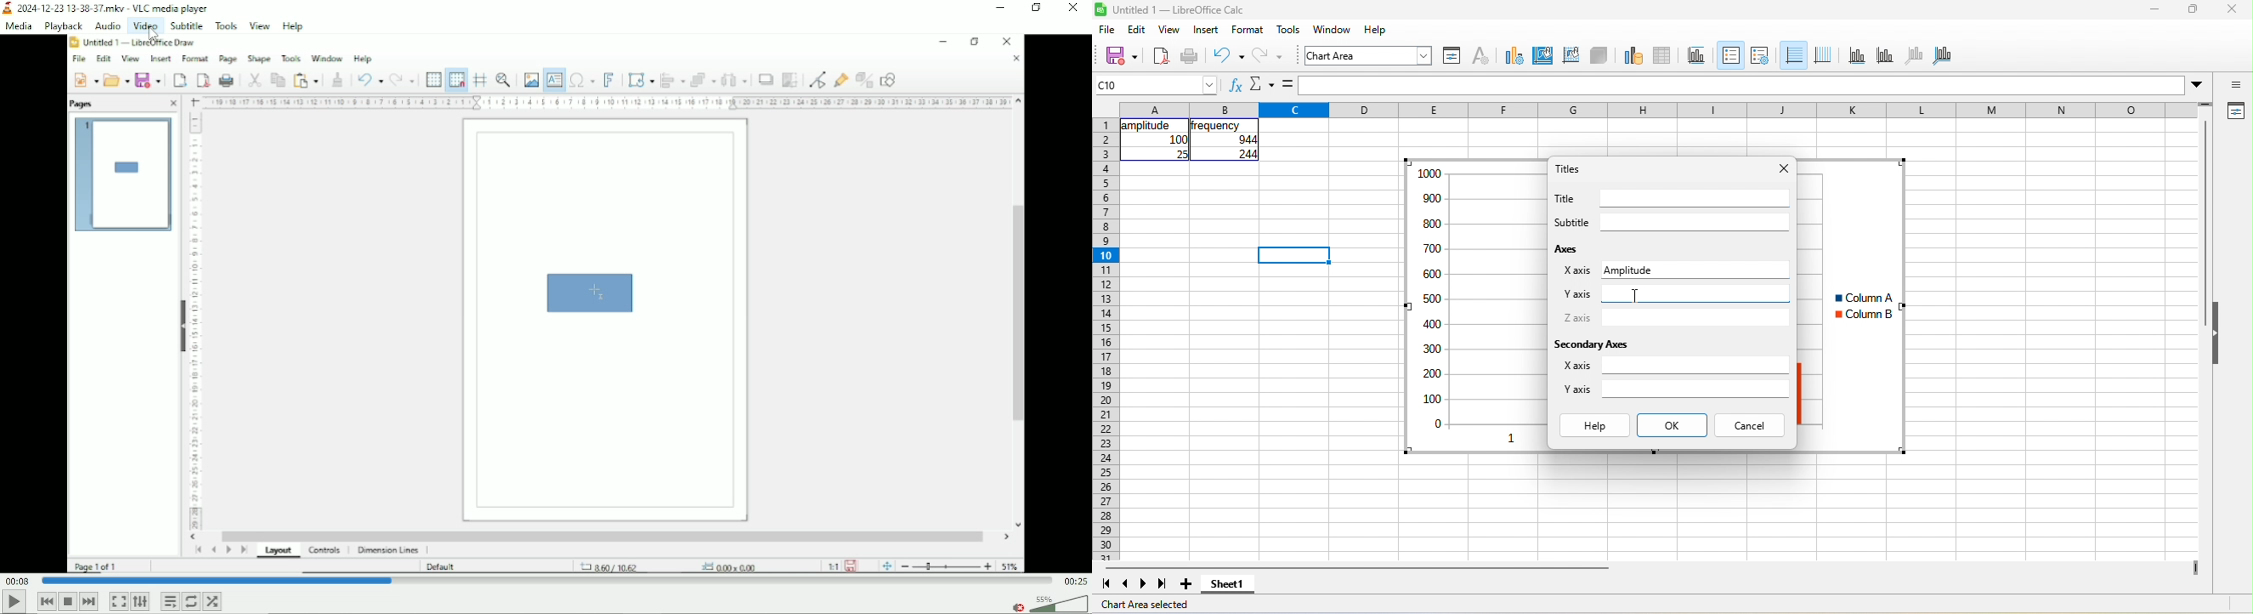  What do you see at coordinates (1636, 296) in the screenshot?
I see `Cursor` at bounding box center [1636, 296].